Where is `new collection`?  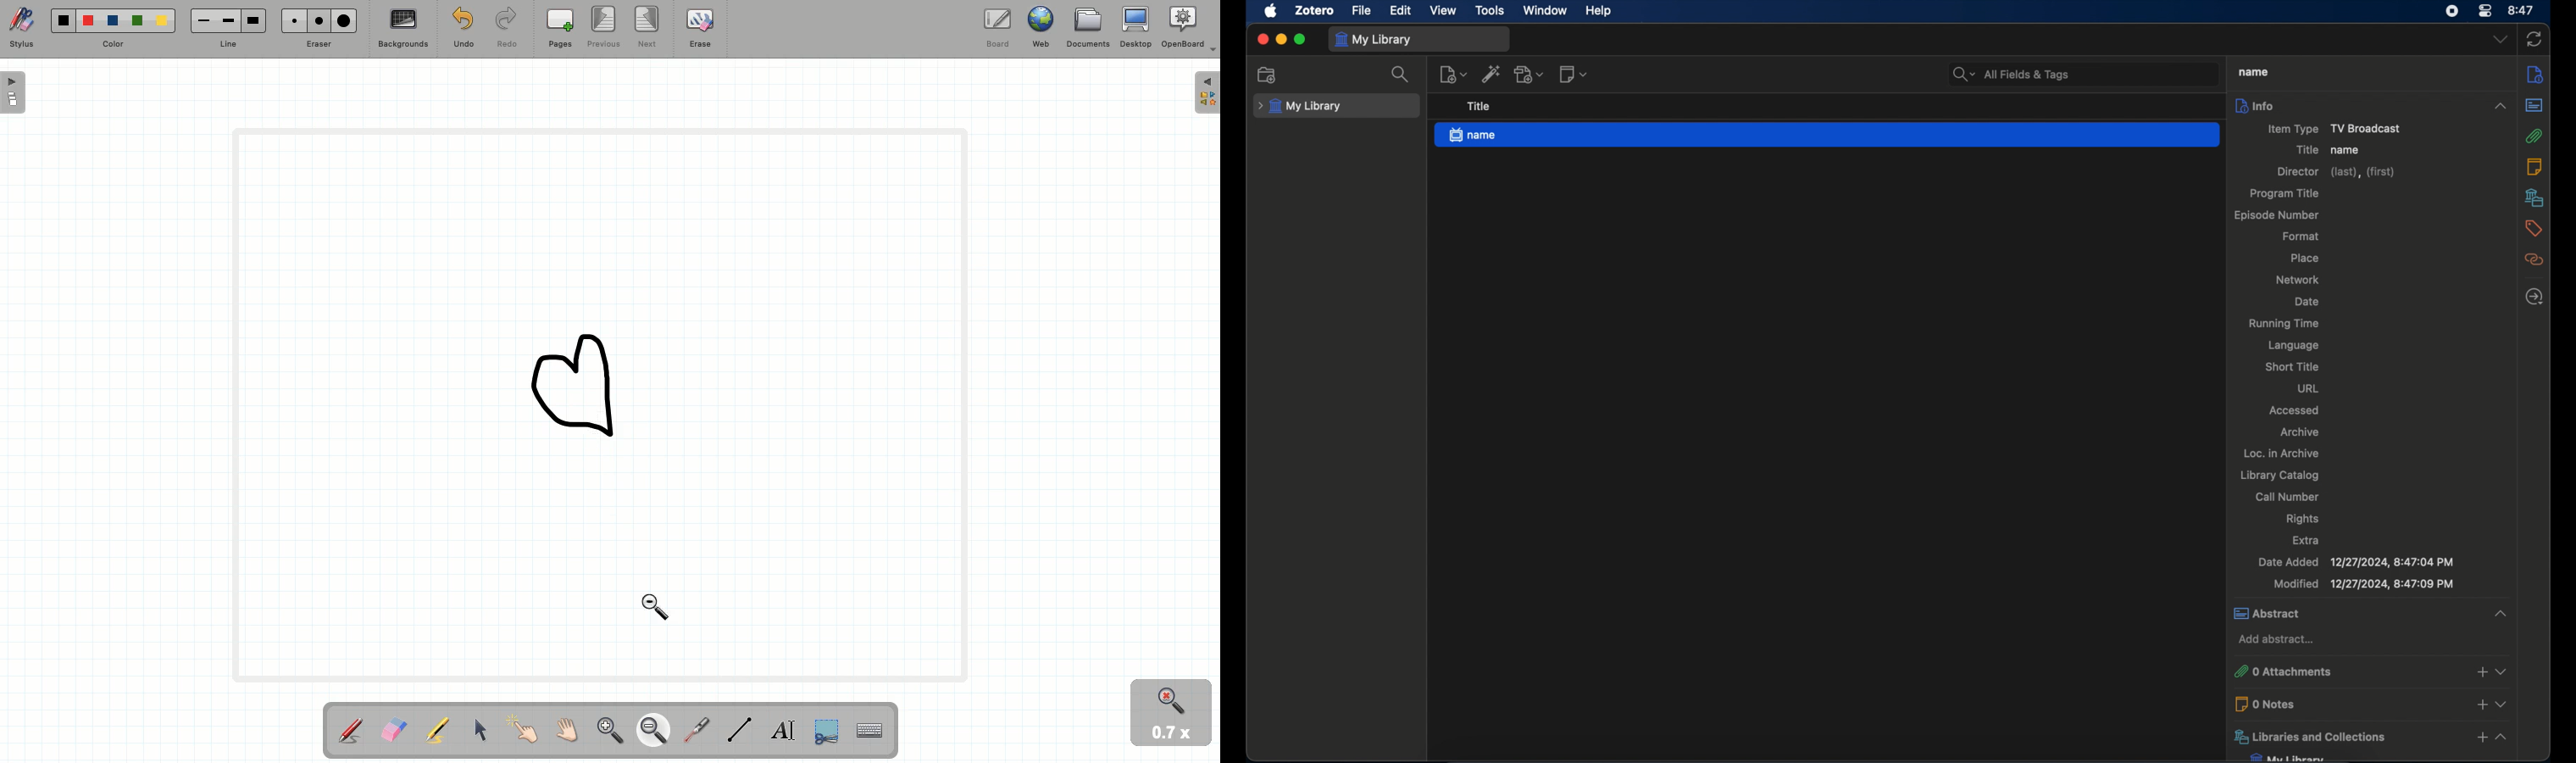
new collection is located at coordinates (1266, 74).